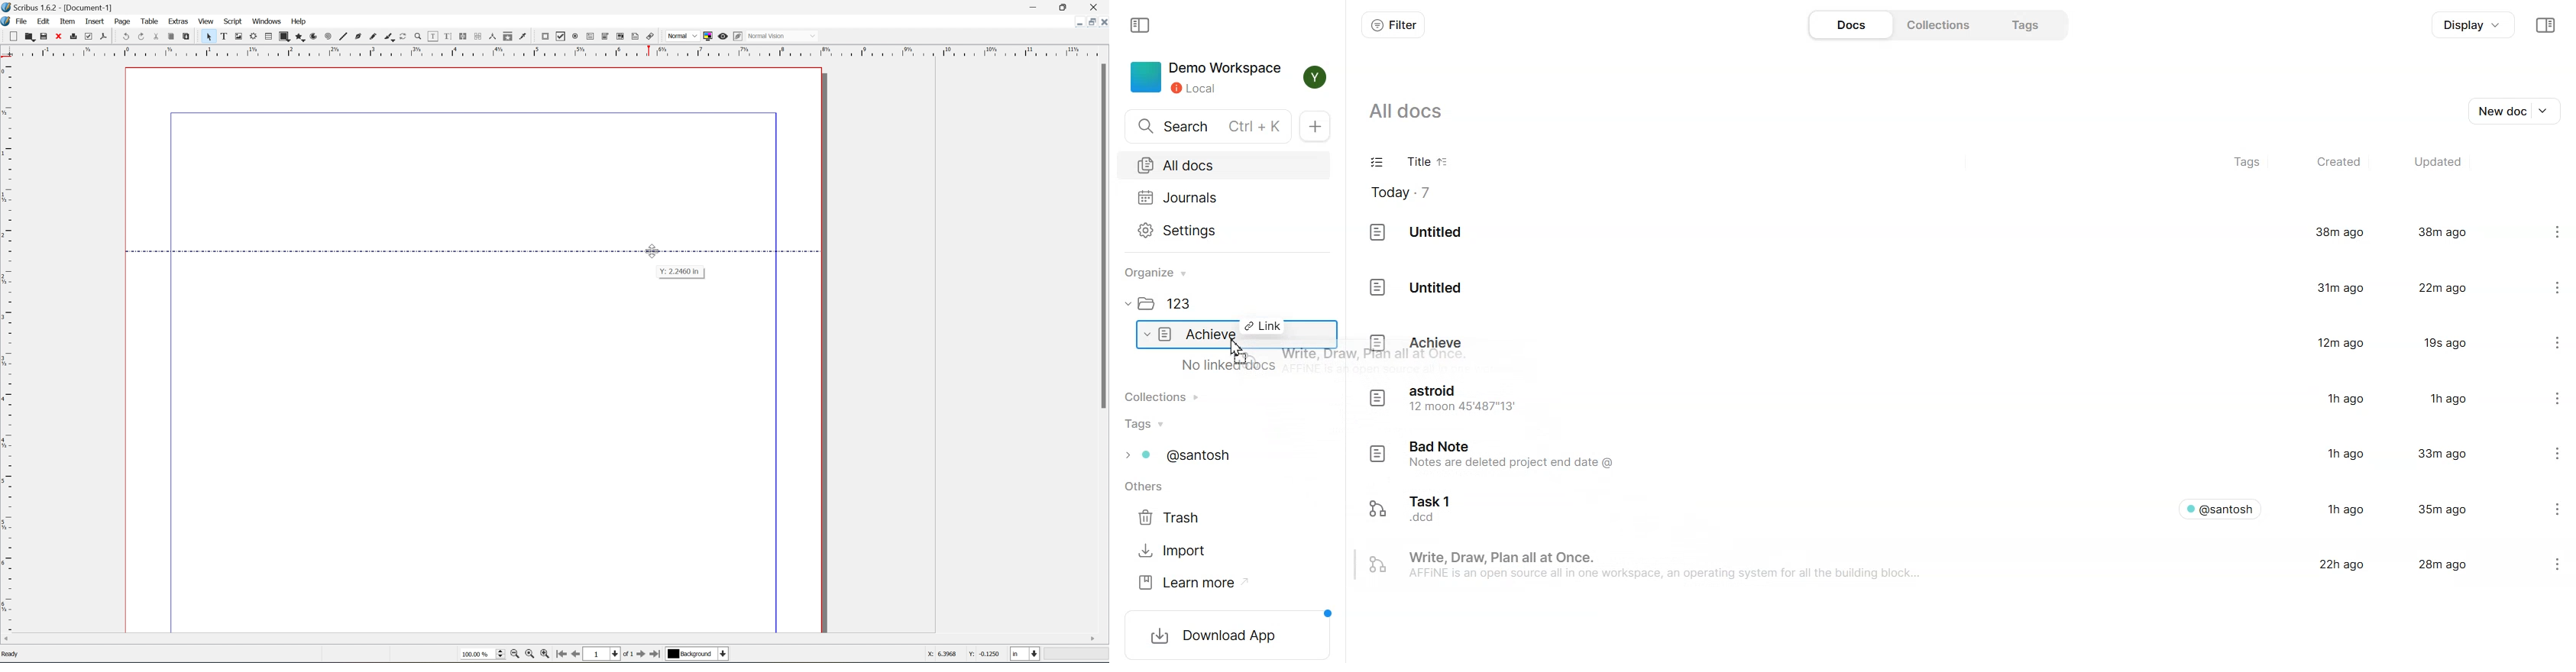 The image size is (2576, 672). Describe the element at coordinates (676, 271) in the screenshot. I see `coordinate` at that location.